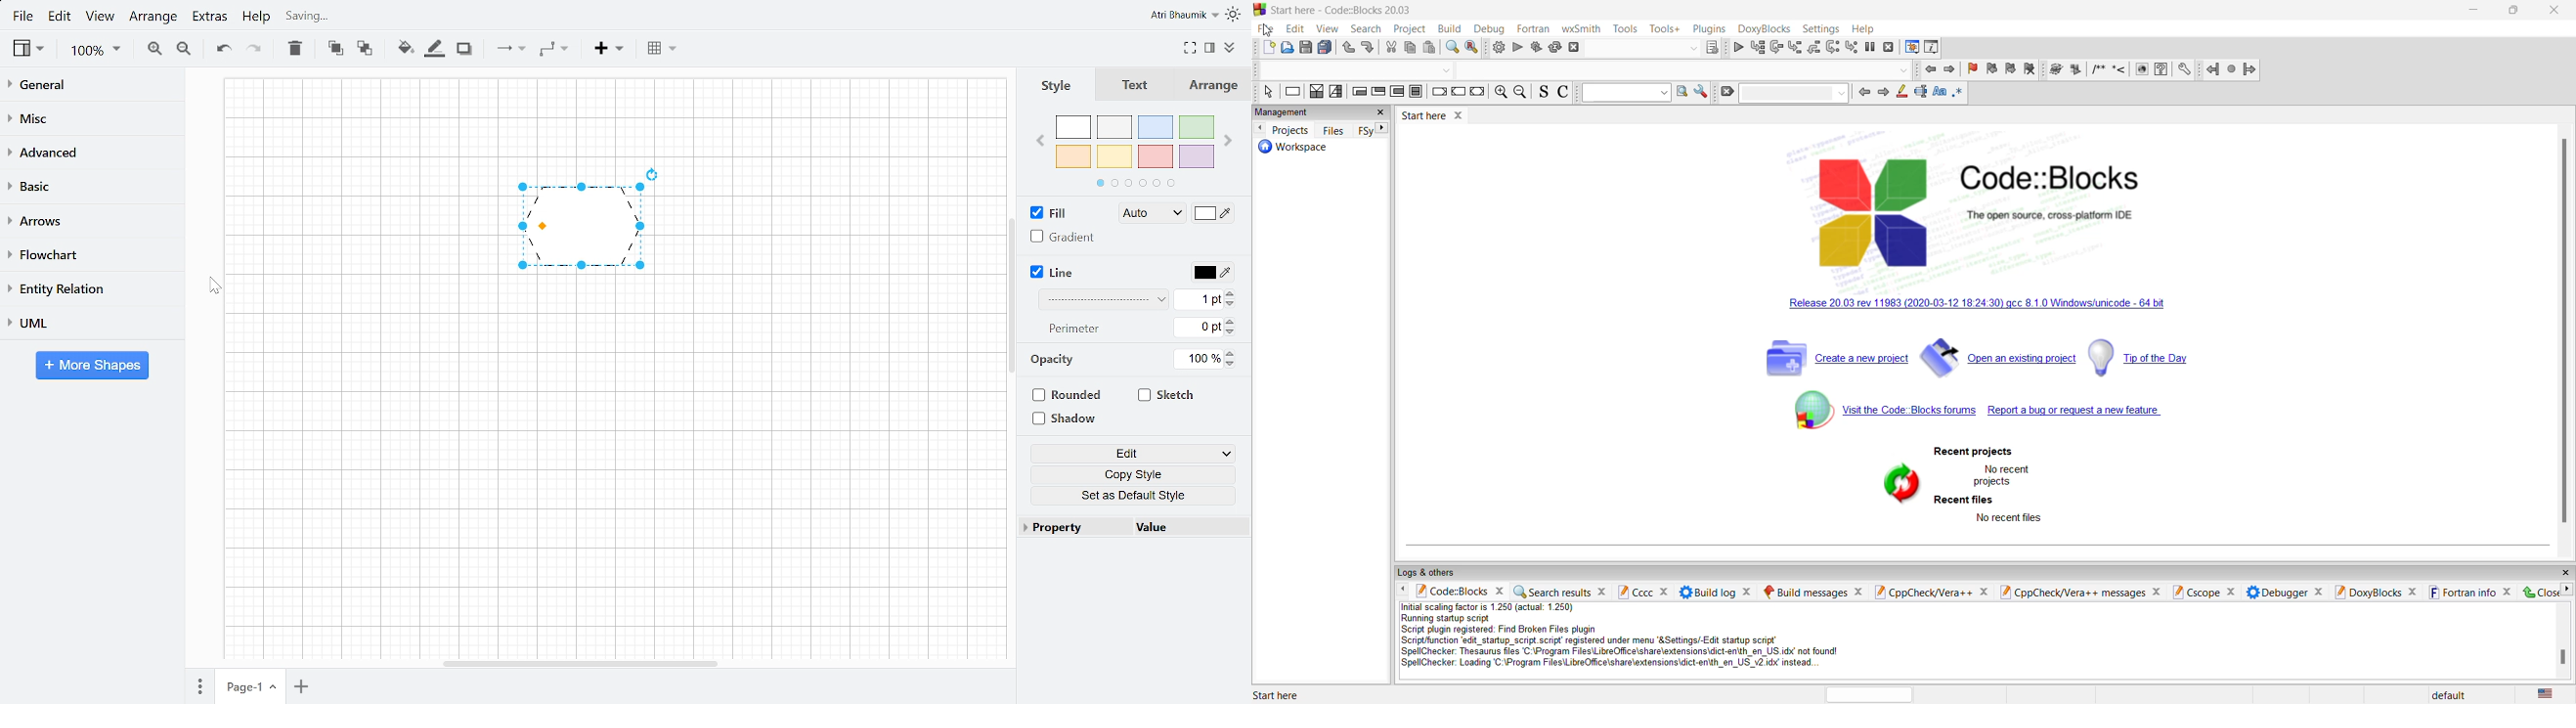 The image size is (2576, 728). Describe the element at coordinates (1581, 27) in the screenshot. I see `wxsmith` at that location.